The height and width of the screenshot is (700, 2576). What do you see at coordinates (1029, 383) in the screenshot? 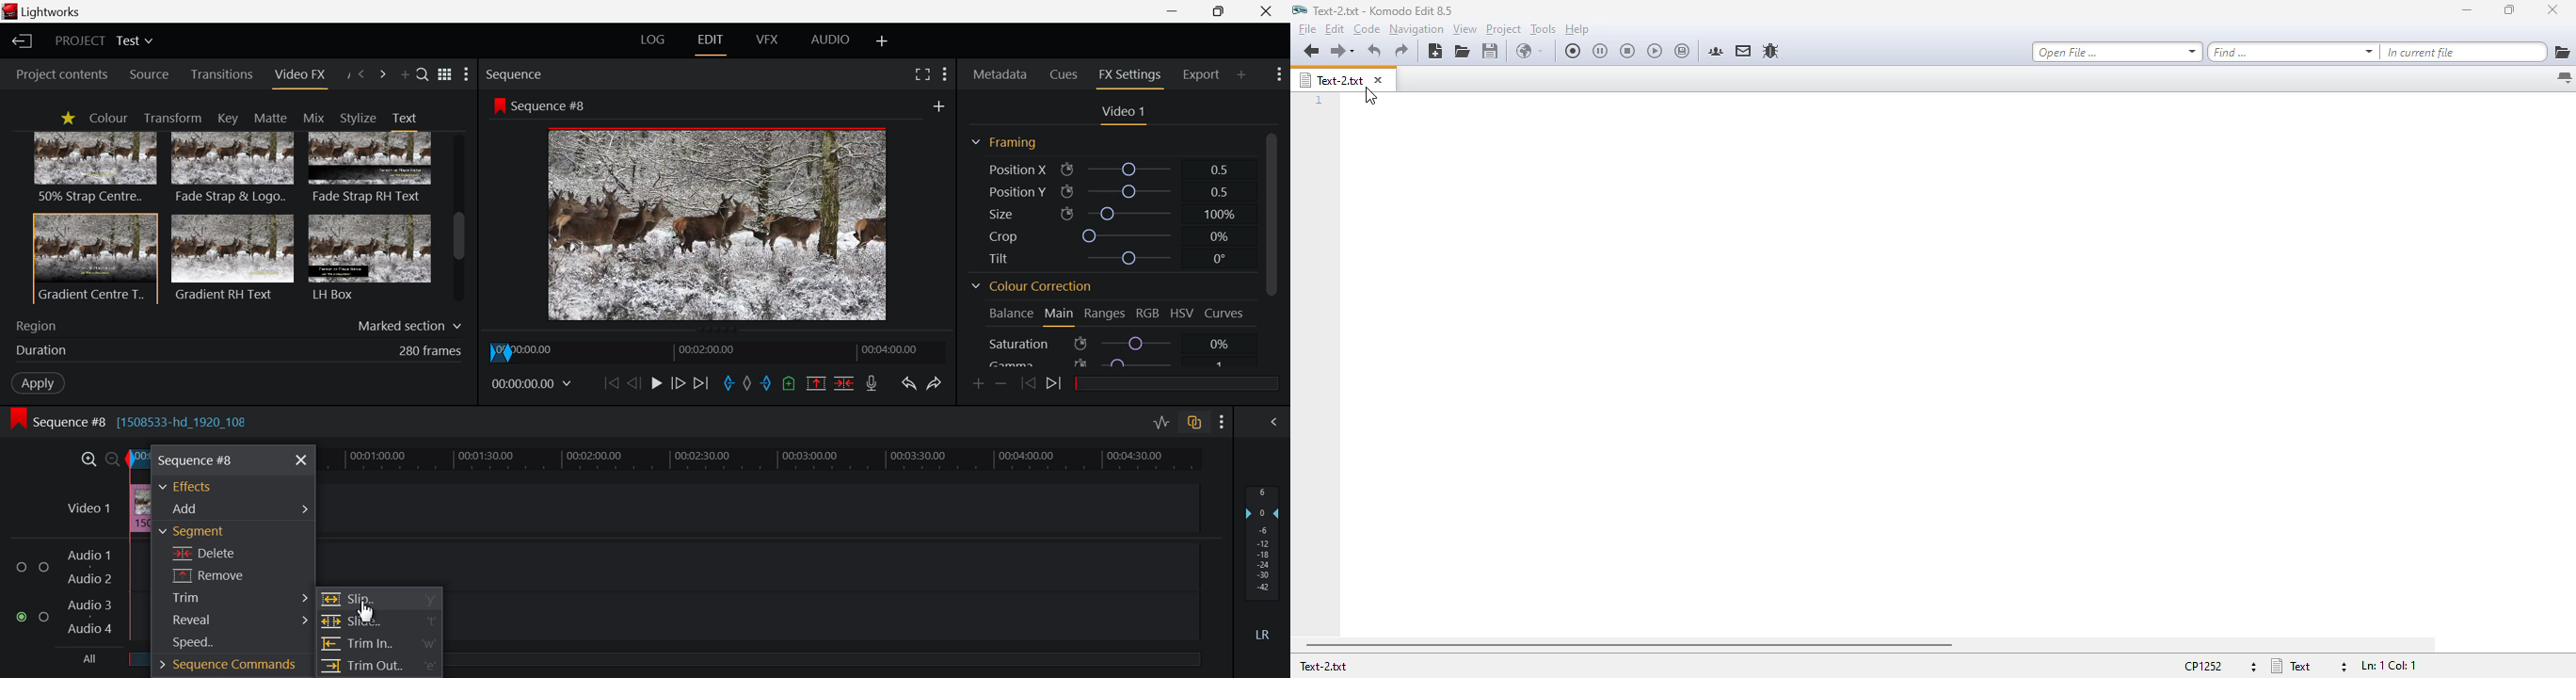
I see `Previous keyframe` at bounding box center [1029, 383].